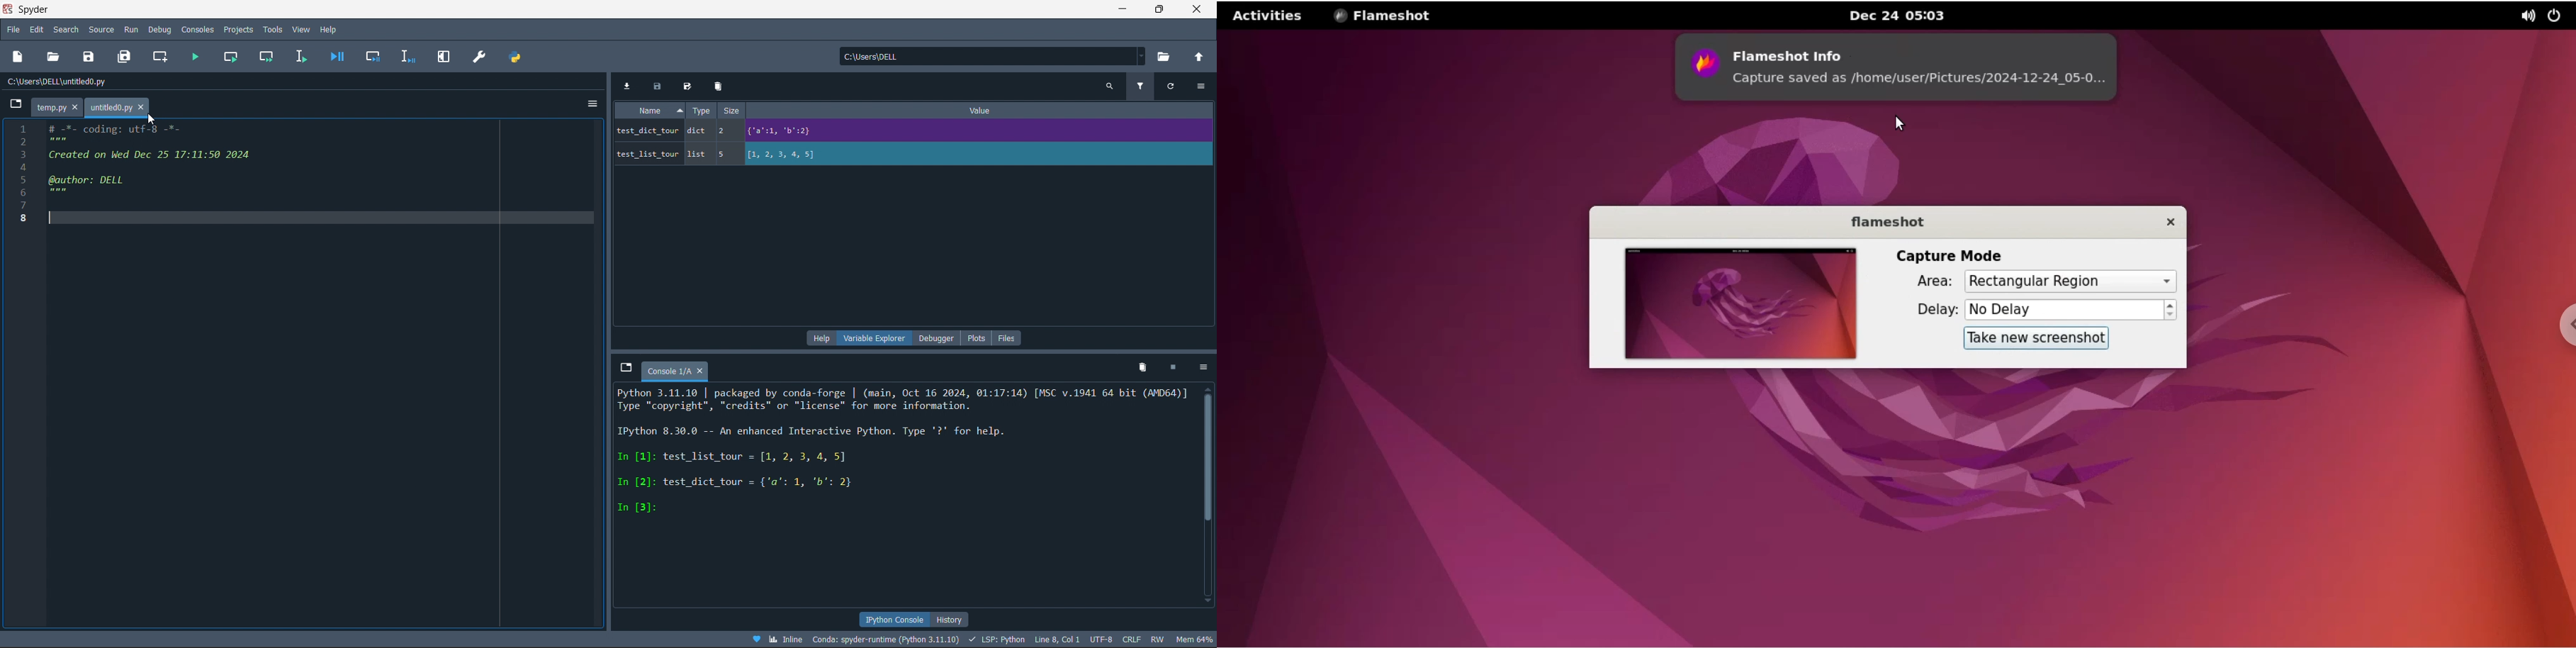 This screenshot has height=672, width=2576. I want to click on C:\Users\DELL\untitled0.py, so click(67, 84).